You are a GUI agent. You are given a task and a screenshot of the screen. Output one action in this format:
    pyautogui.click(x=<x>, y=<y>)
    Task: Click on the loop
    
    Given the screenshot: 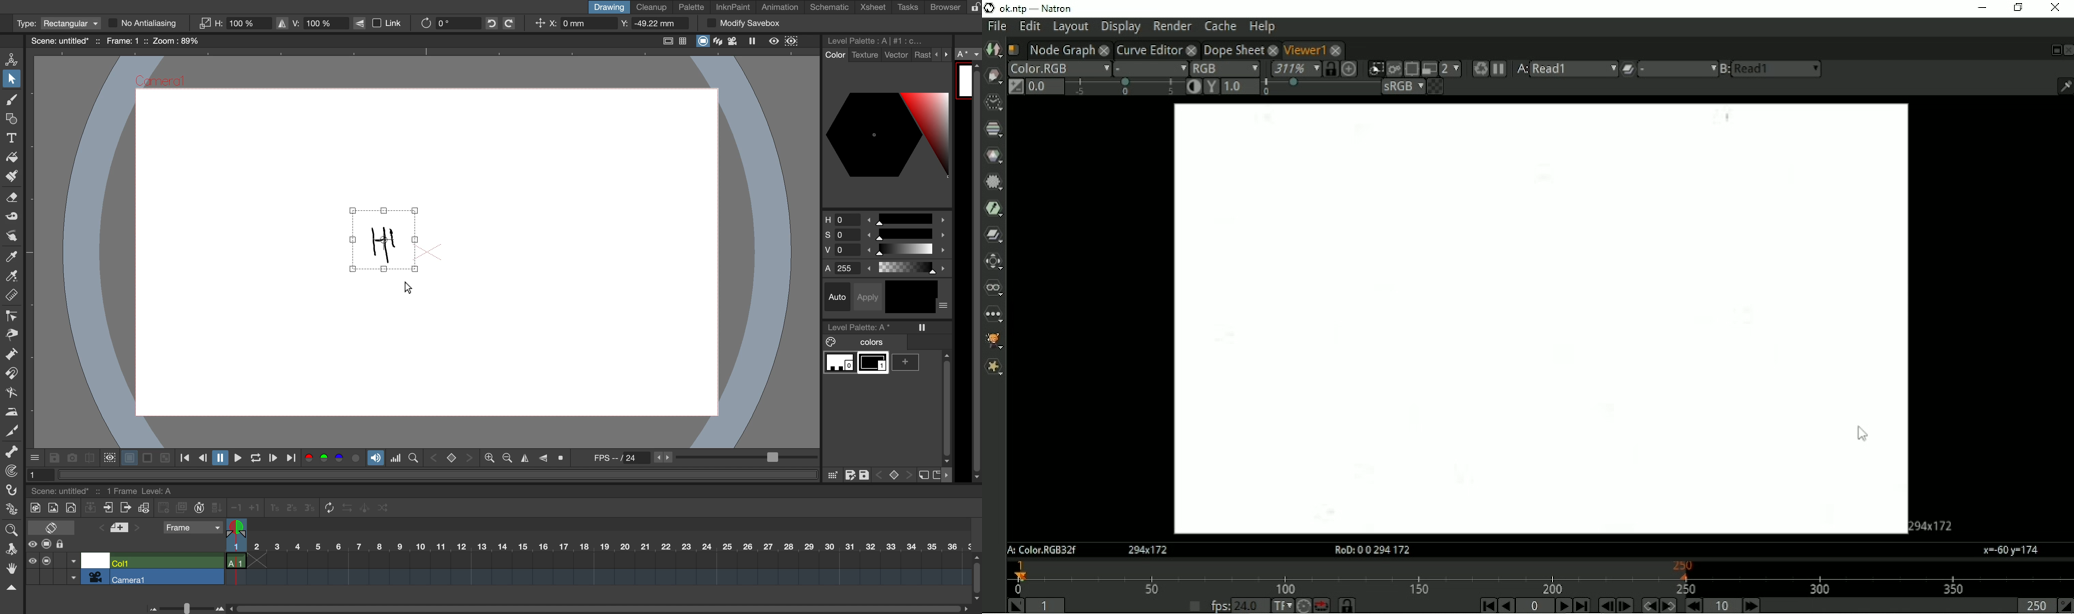 What is the action you would take?
    pyautogui.click(x=252, y=458)
    